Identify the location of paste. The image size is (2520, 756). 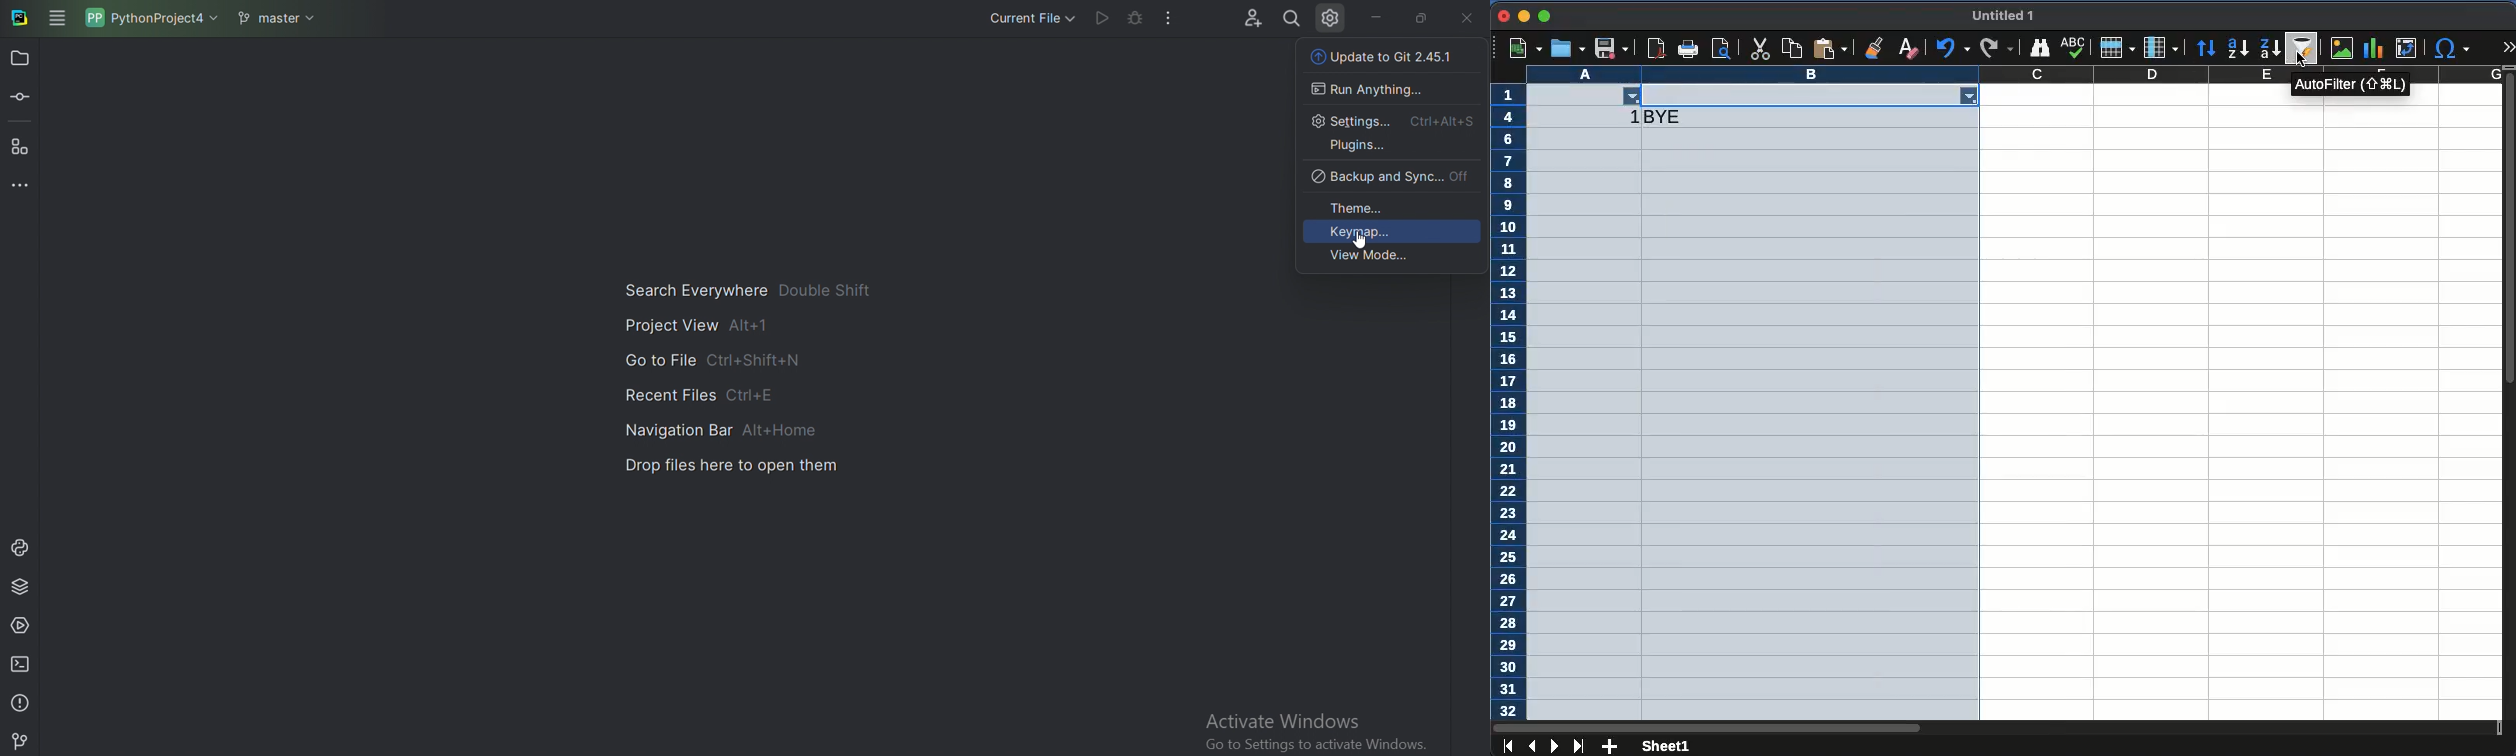
(1793, 48).